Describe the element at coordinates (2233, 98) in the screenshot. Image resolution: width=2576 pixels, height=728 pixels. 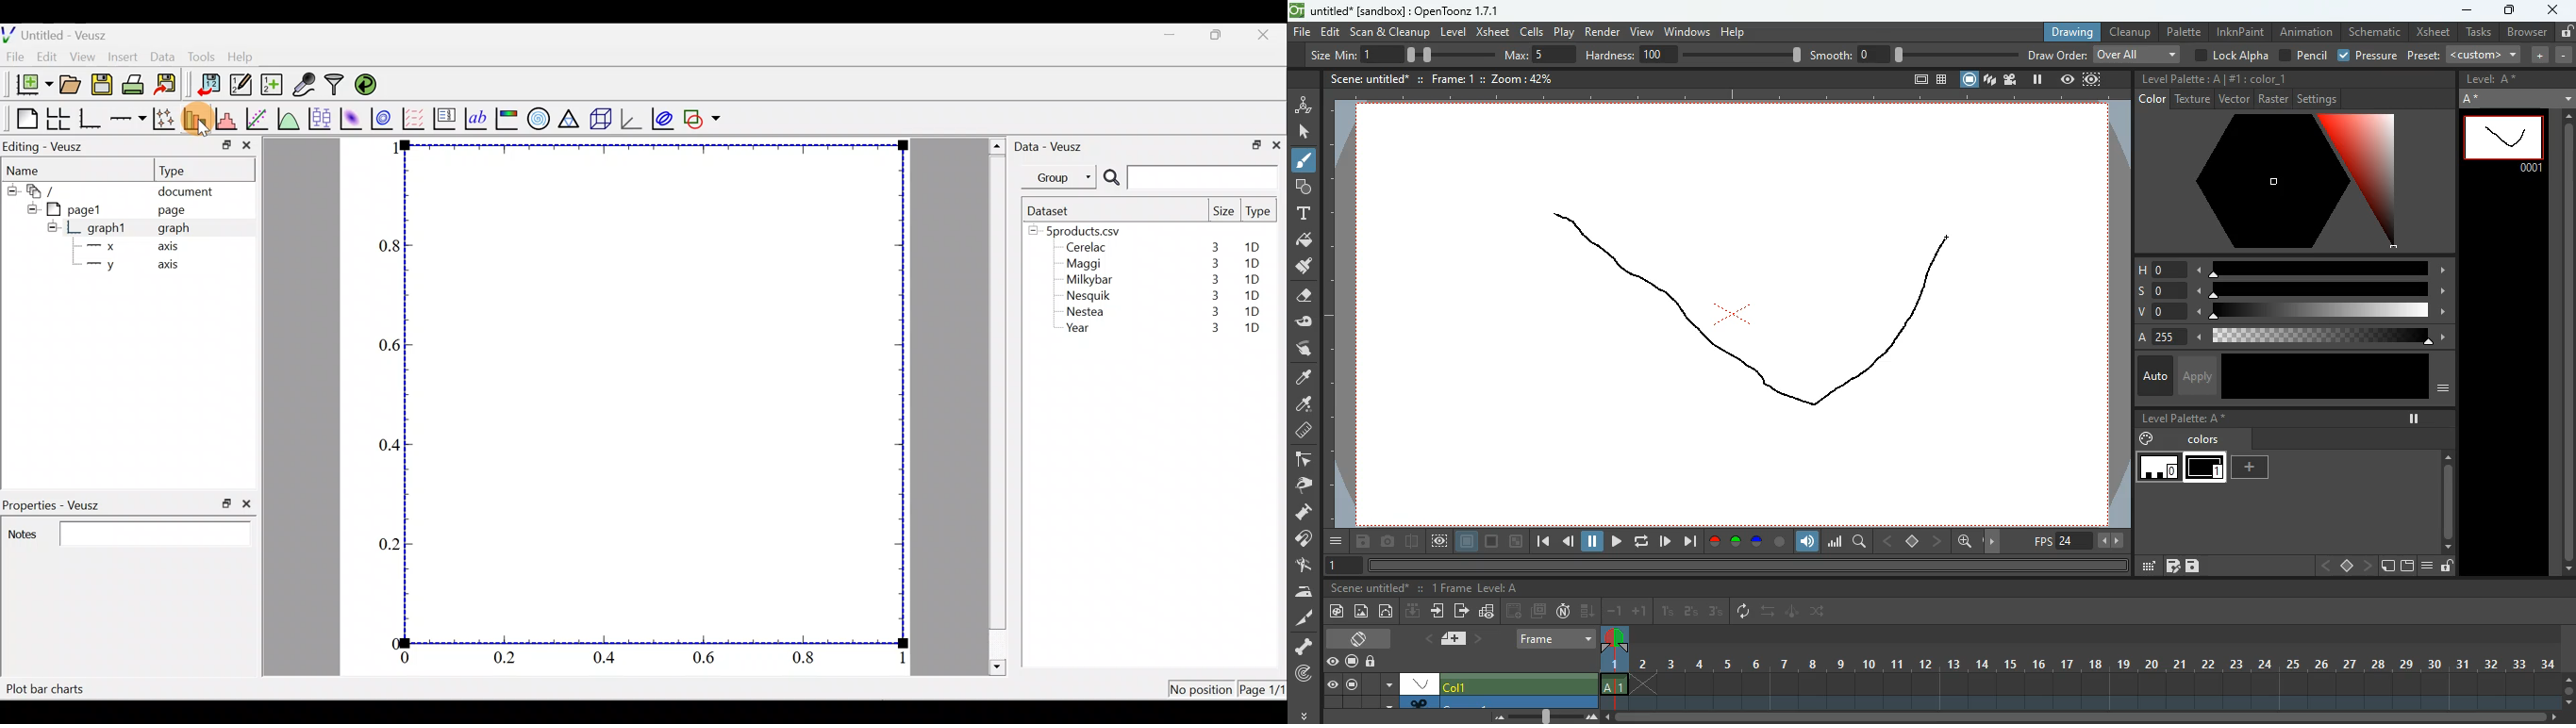
I see `vector` at that location.